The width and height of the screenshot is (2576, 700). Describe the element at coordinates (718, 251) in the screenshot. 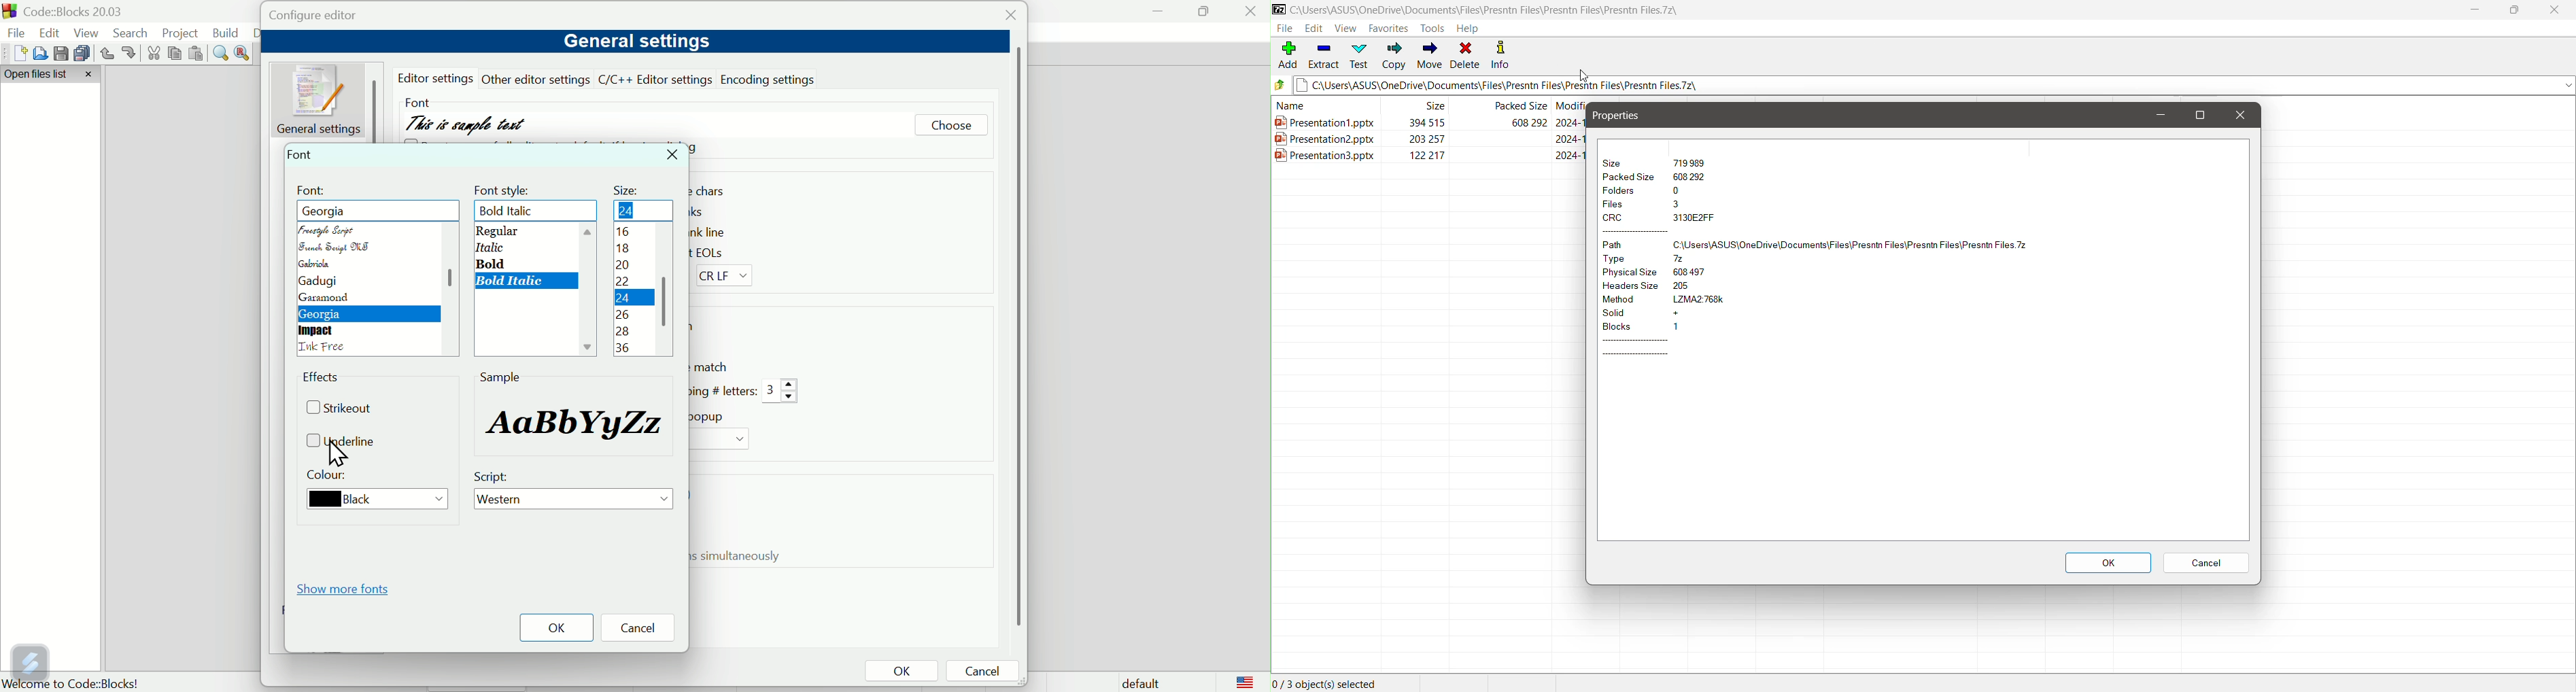

I see `EOLs` at that location.